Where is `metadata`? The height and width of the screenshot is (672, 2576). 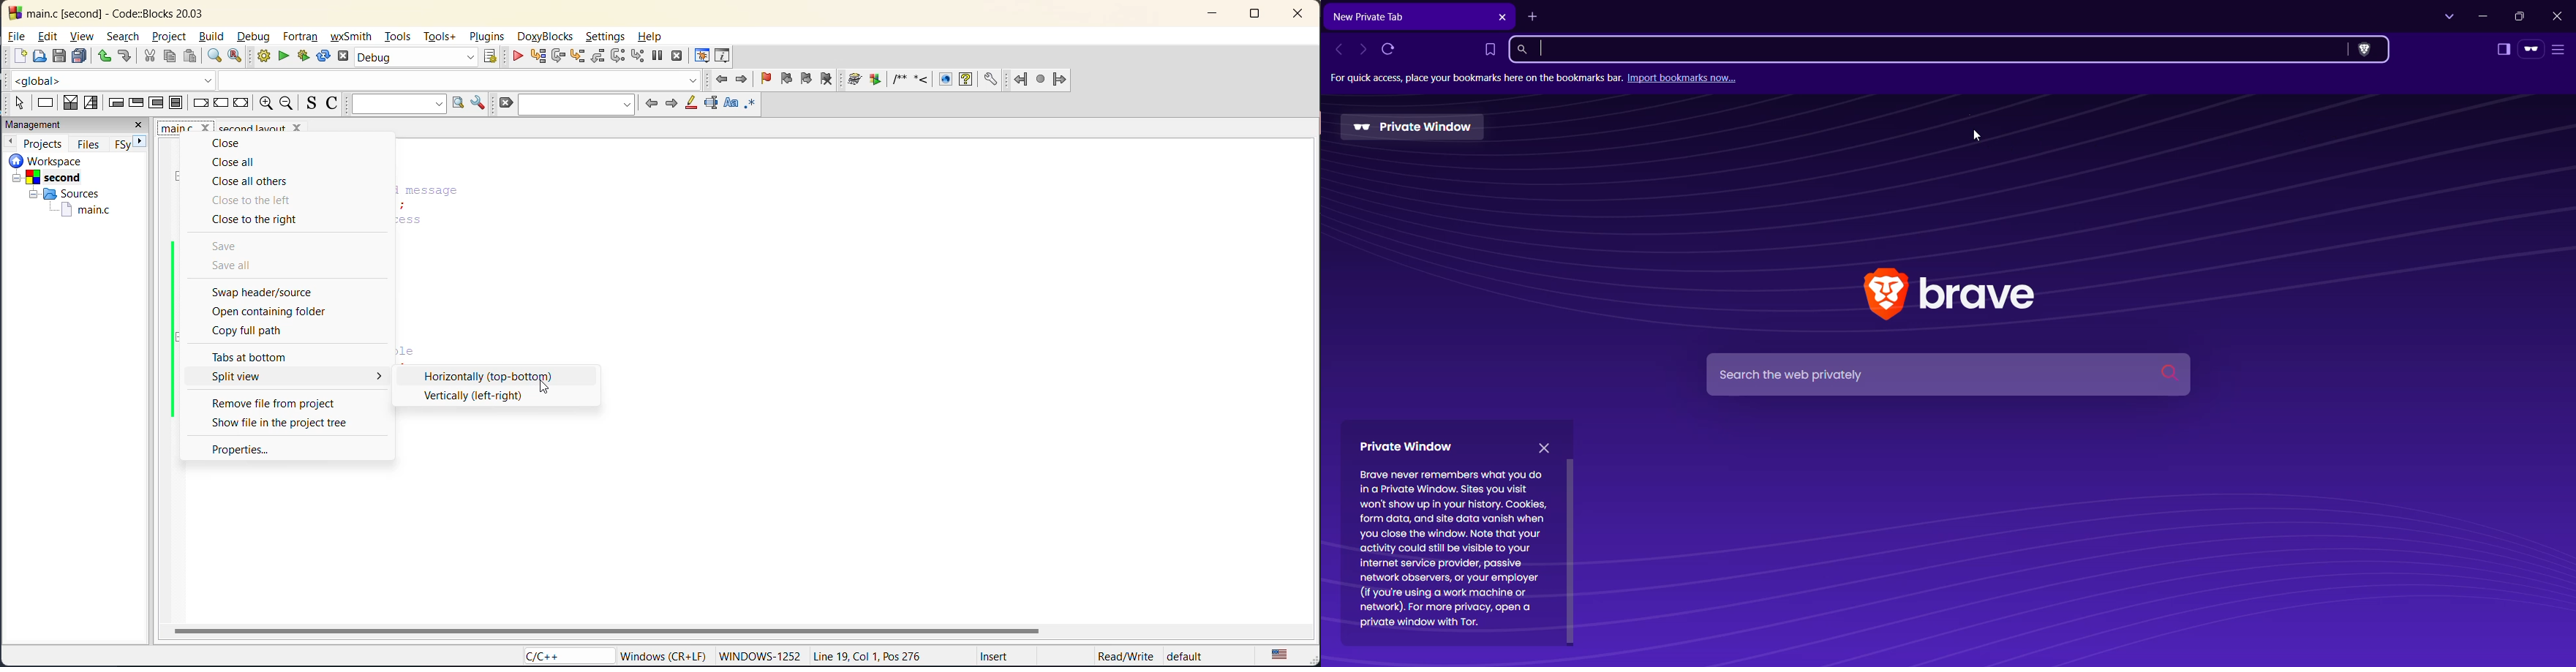 metadata is located at coordinates (663, 655).